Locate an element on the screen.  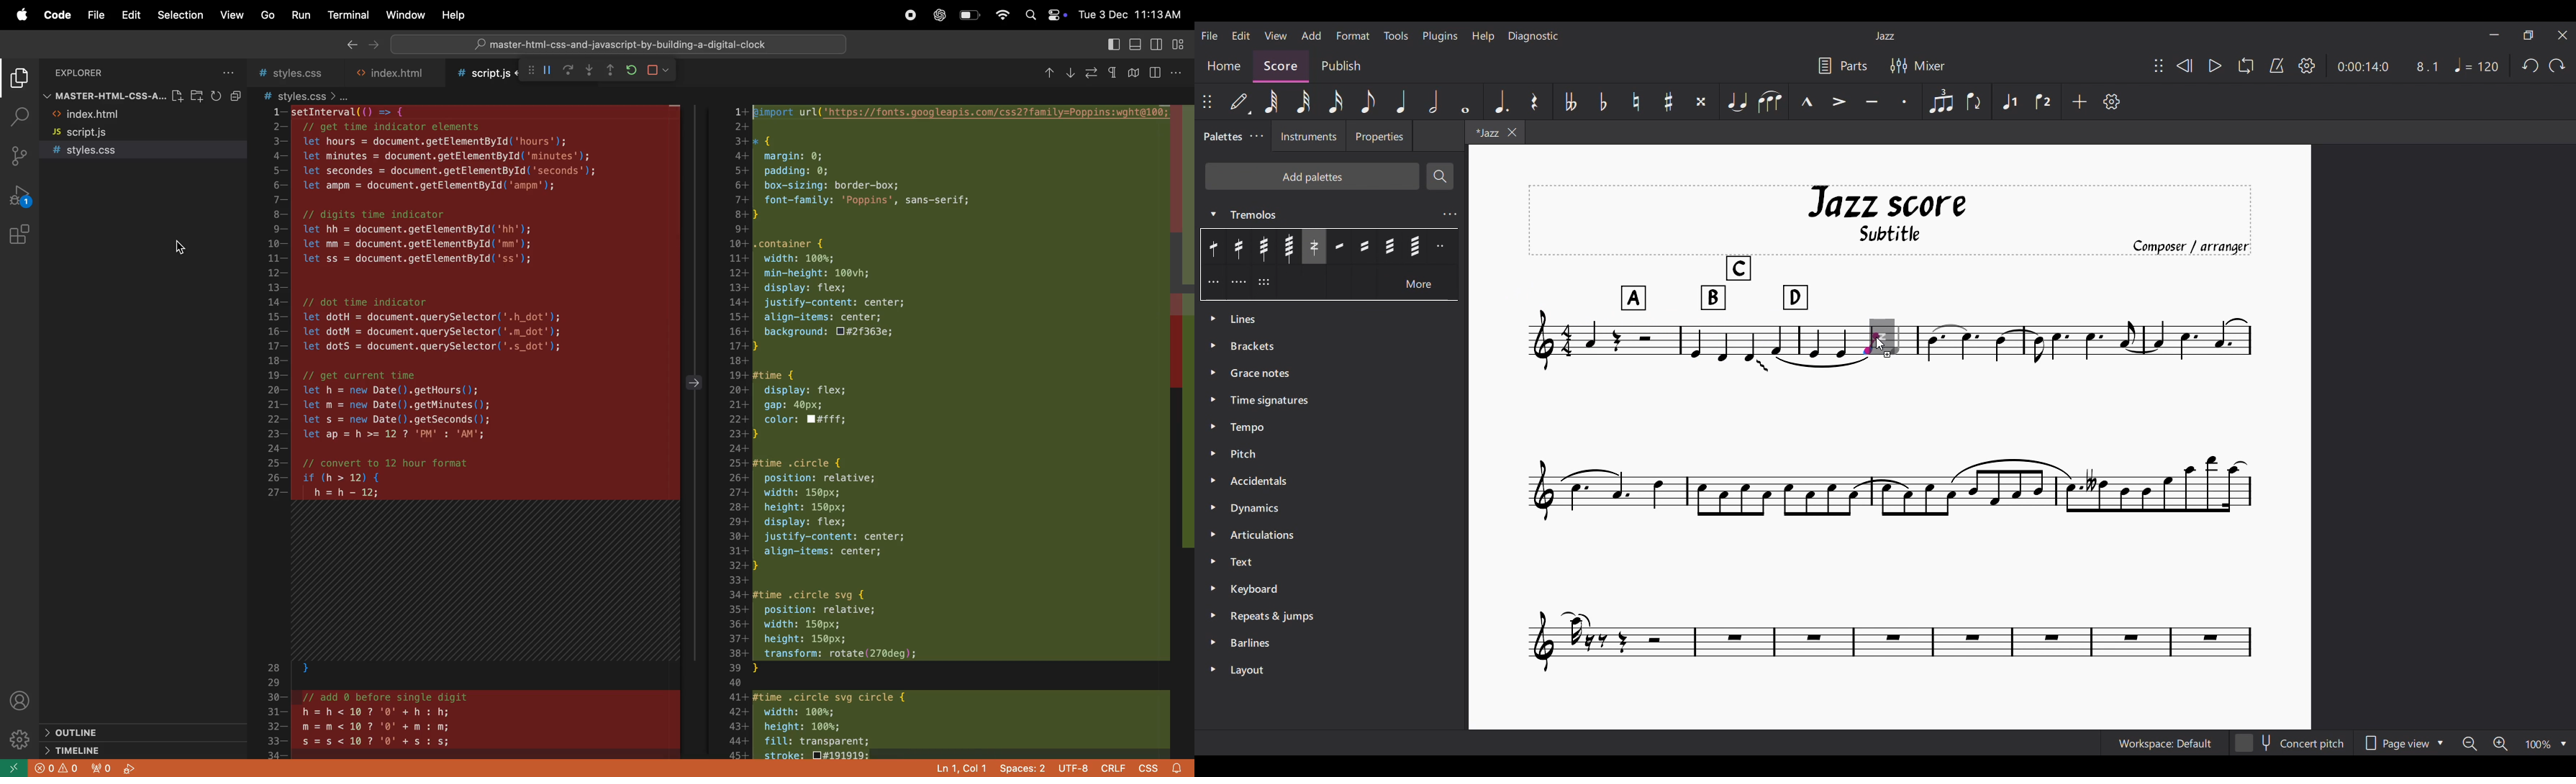
File annotations is located at coordinates (1094, 73).